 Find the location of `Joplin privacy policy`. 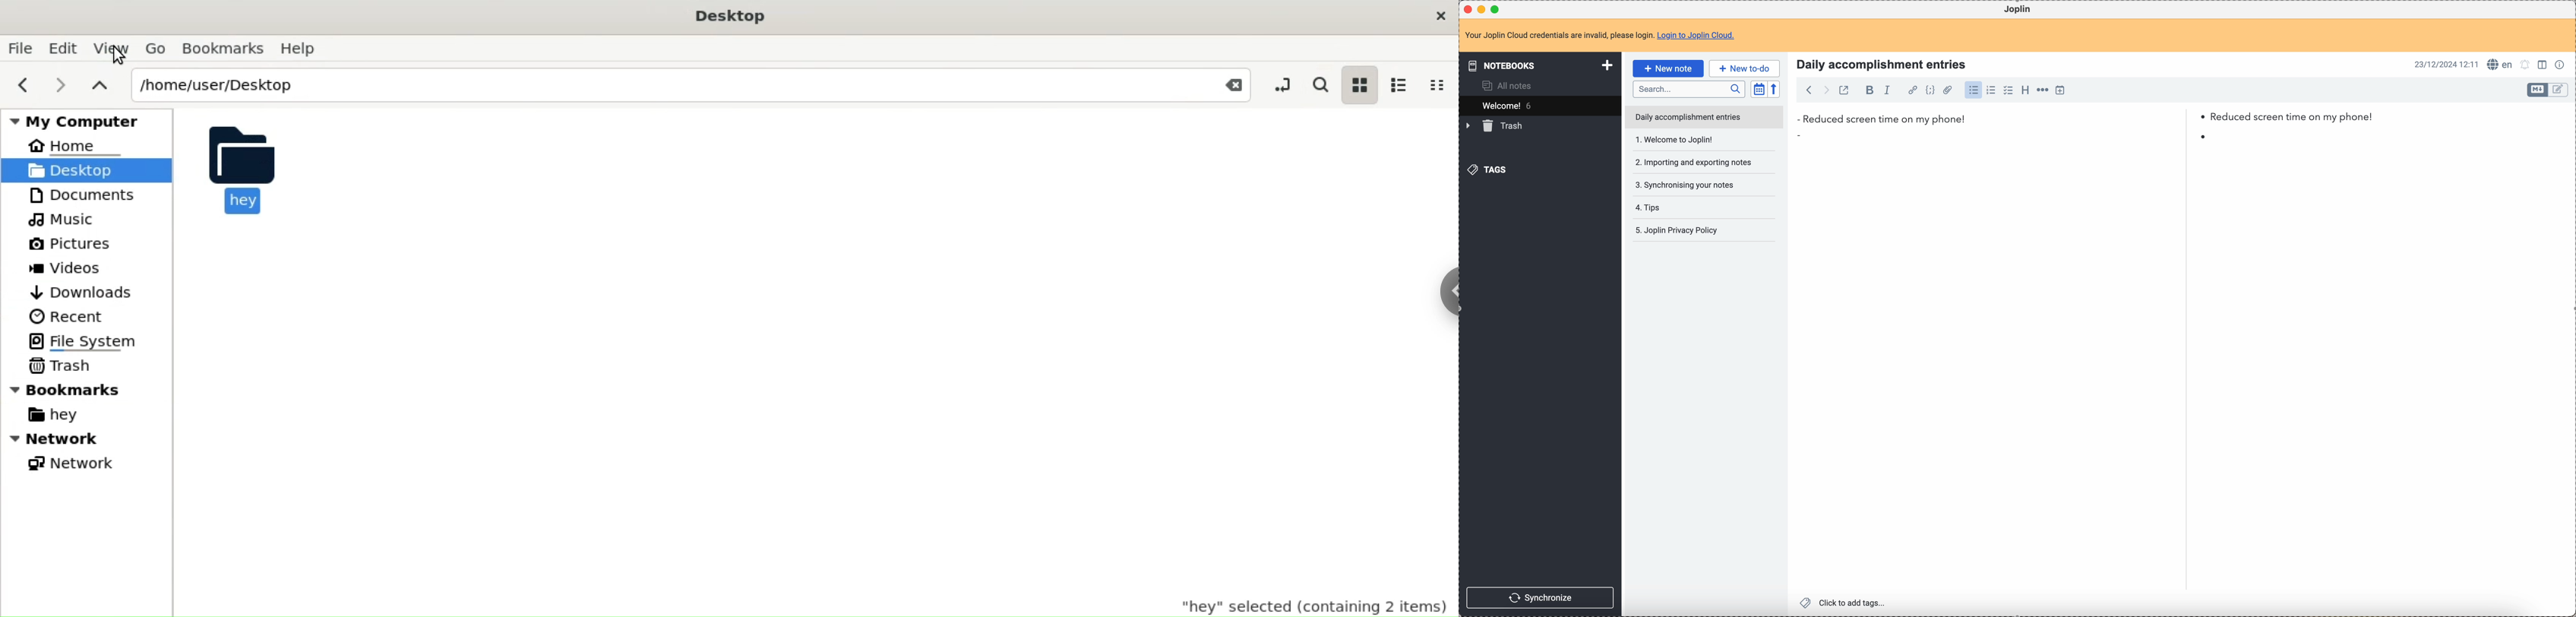

Joplin privacy policy is located at coordinates (1676, 207).